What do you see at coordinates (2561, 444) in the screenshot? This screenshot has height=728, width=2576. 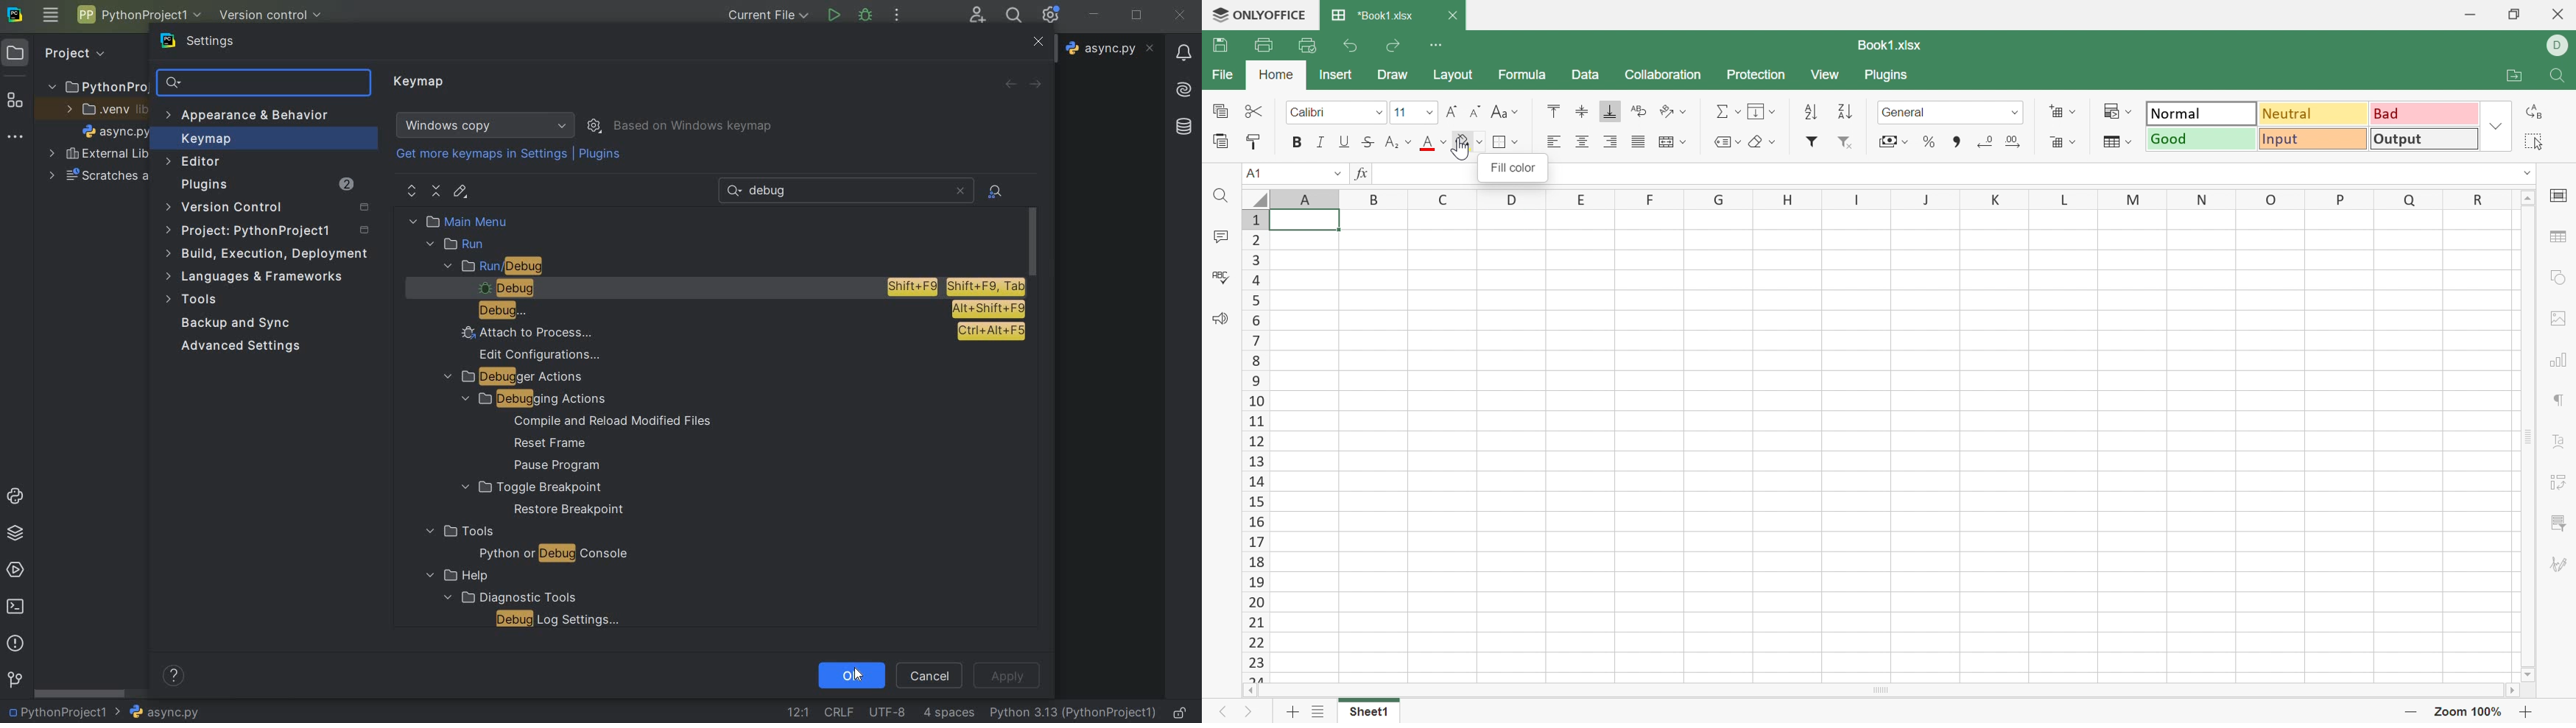 I see `Text Art settings` at bounding box center [2561, 444].